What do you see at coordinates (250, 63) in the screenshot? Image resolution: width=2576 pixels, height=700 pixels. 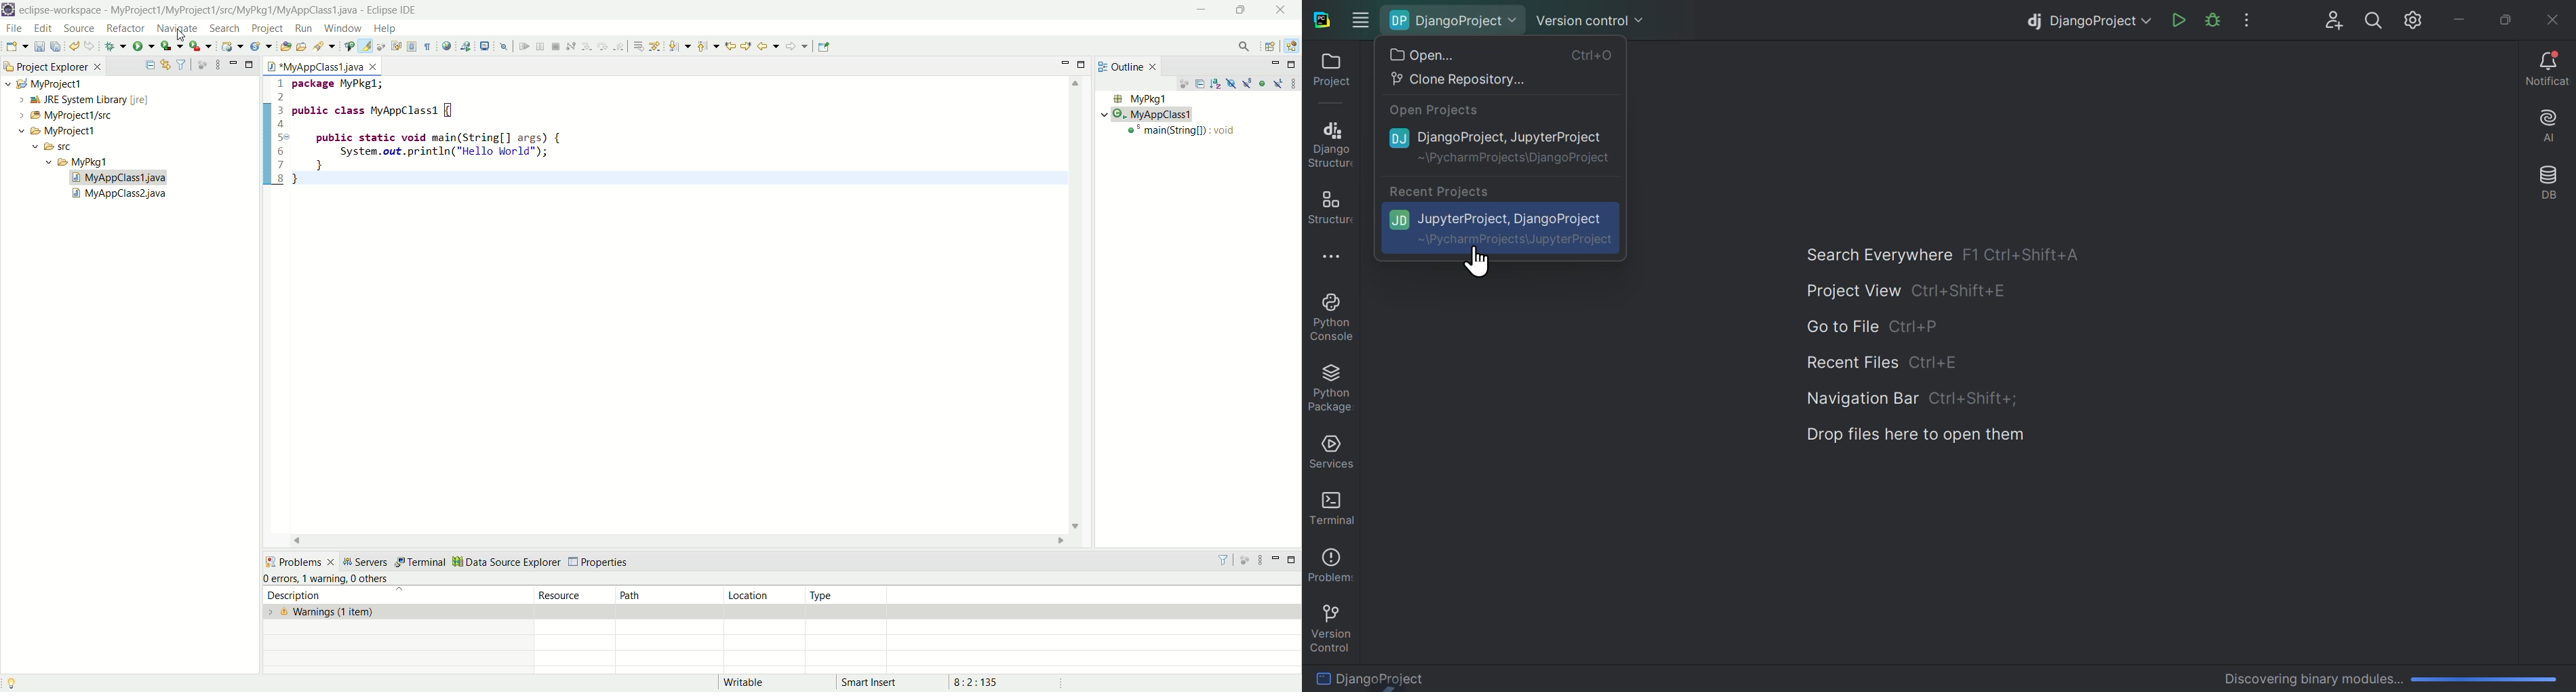 I see `maximize` at bounding box center [250, 63].